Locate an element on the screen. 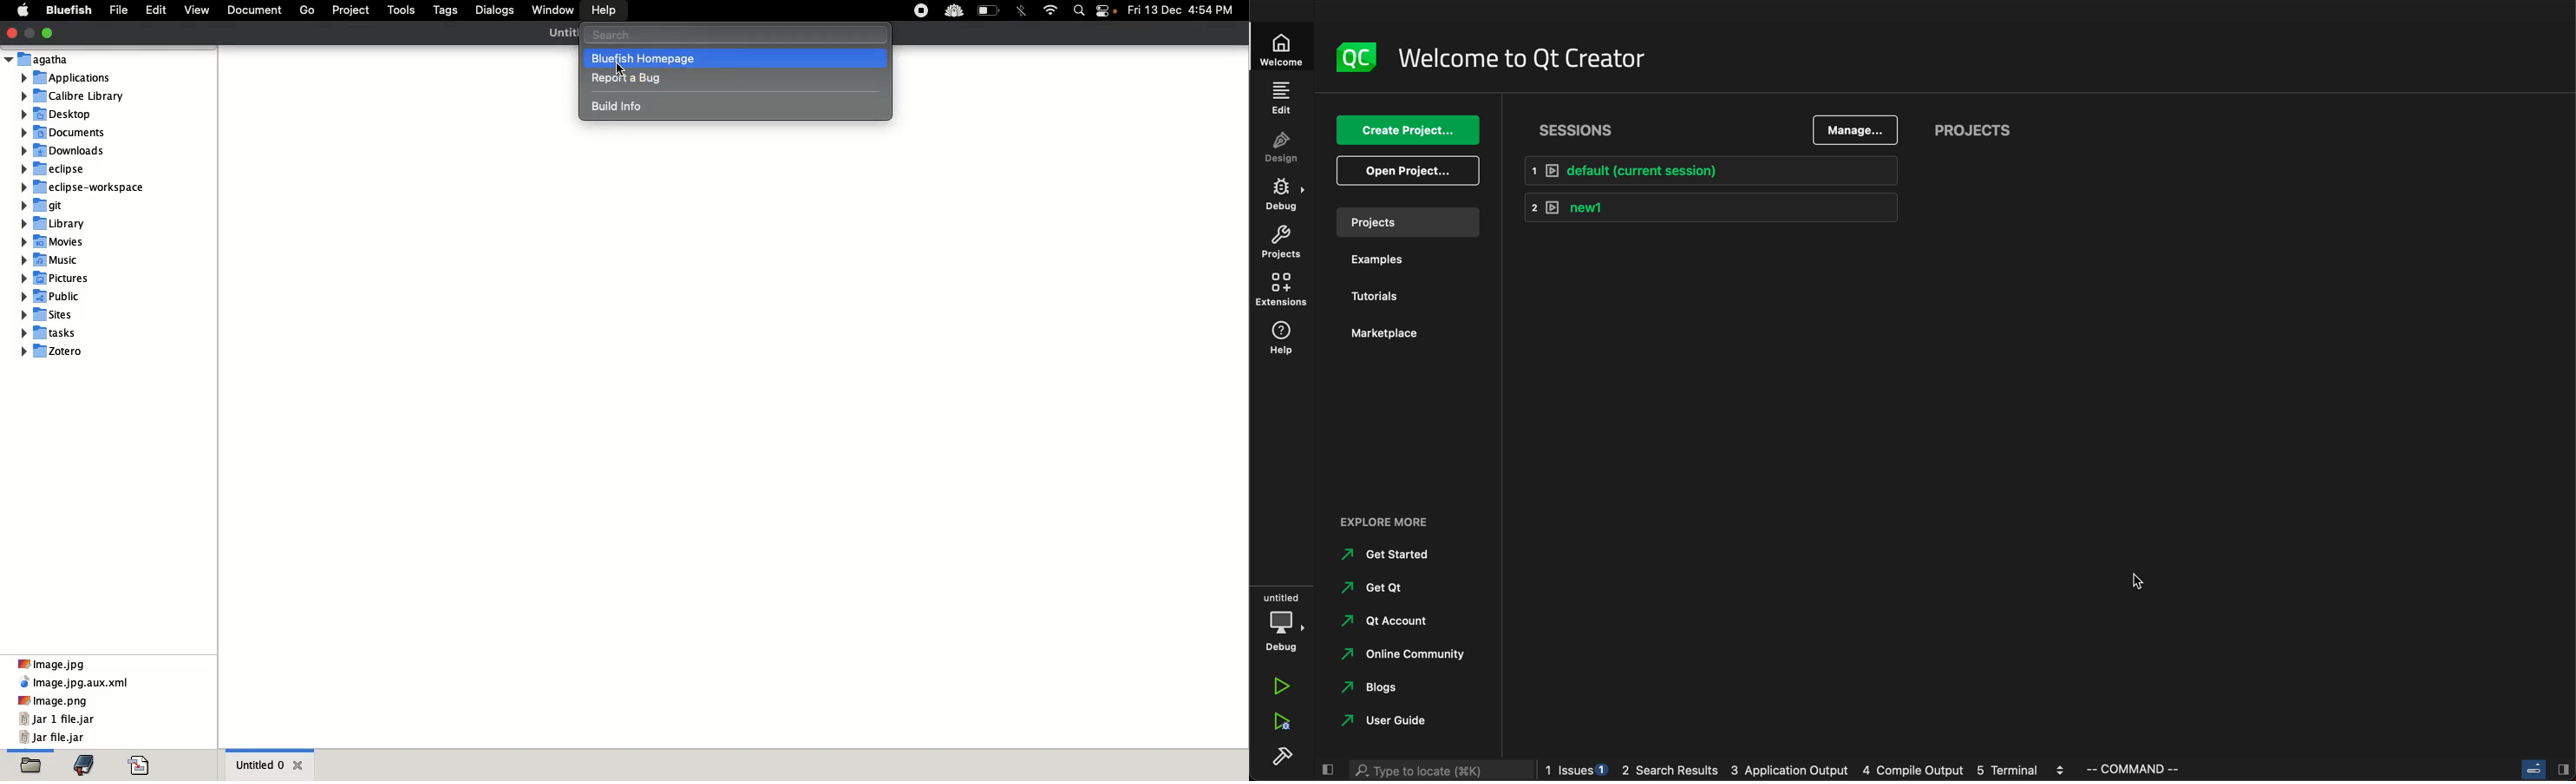  debug is located at coordinates (1282, 194).